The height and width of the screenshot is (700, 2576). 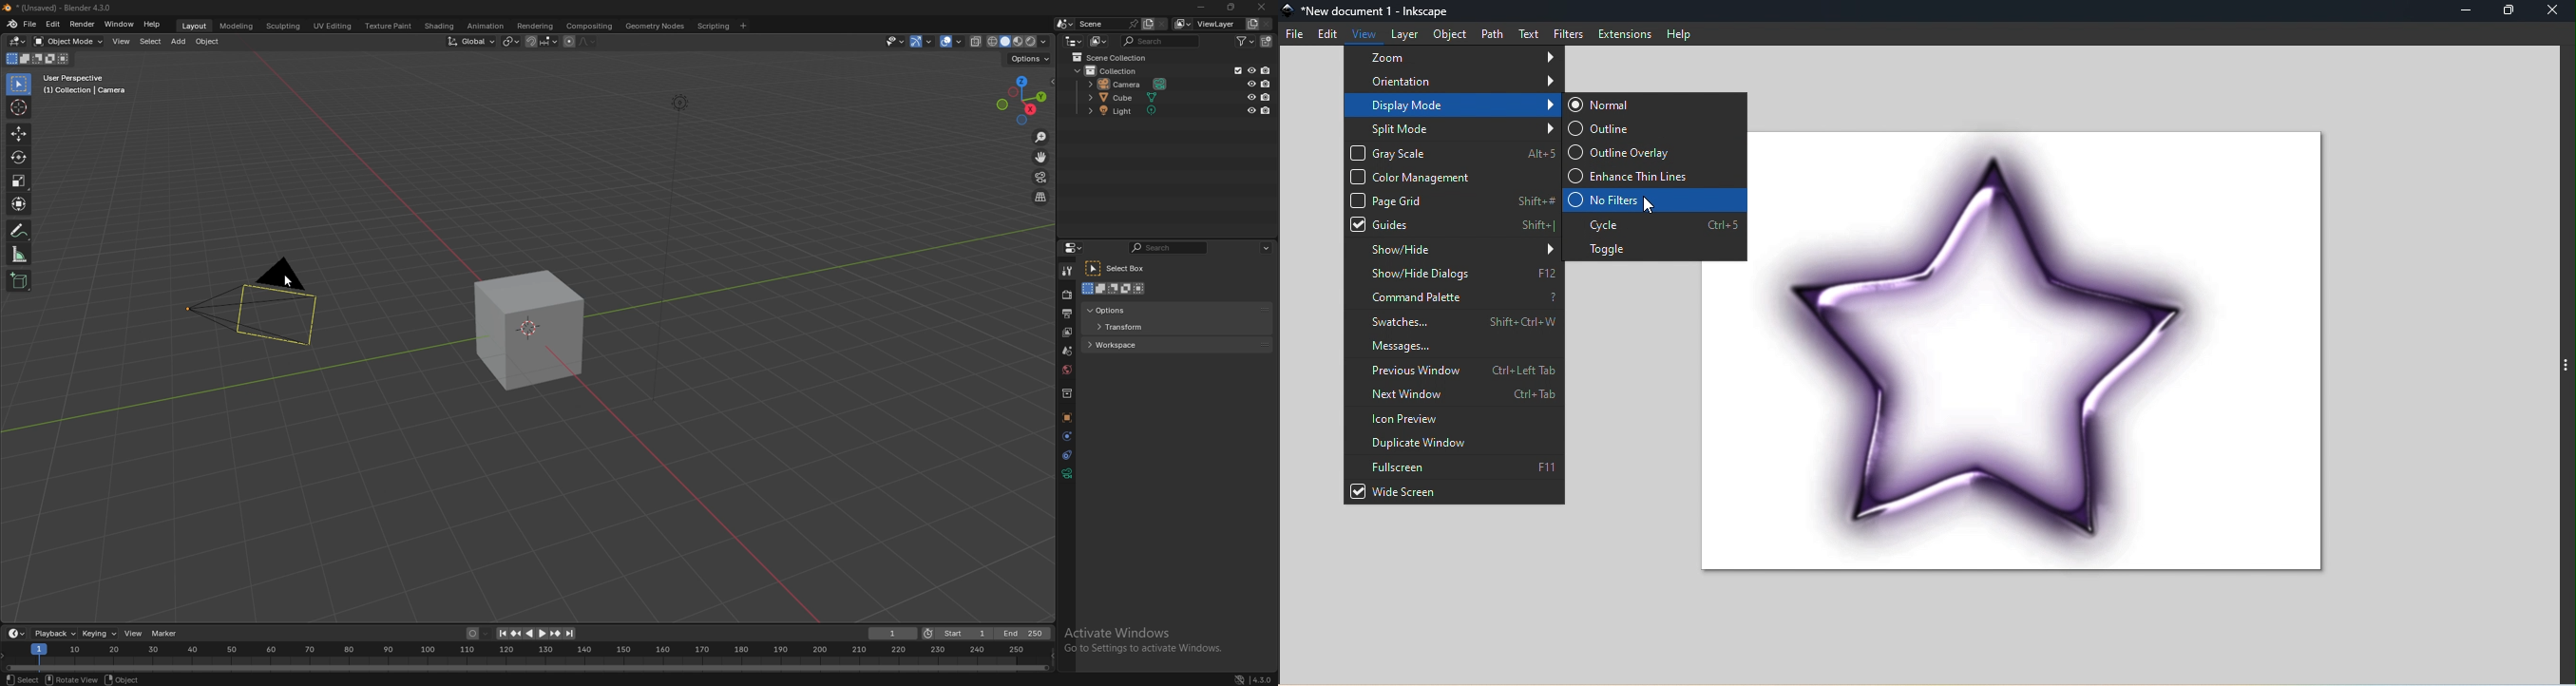 I want to click on Enhance thin lines, so click(x=1656, y=176).